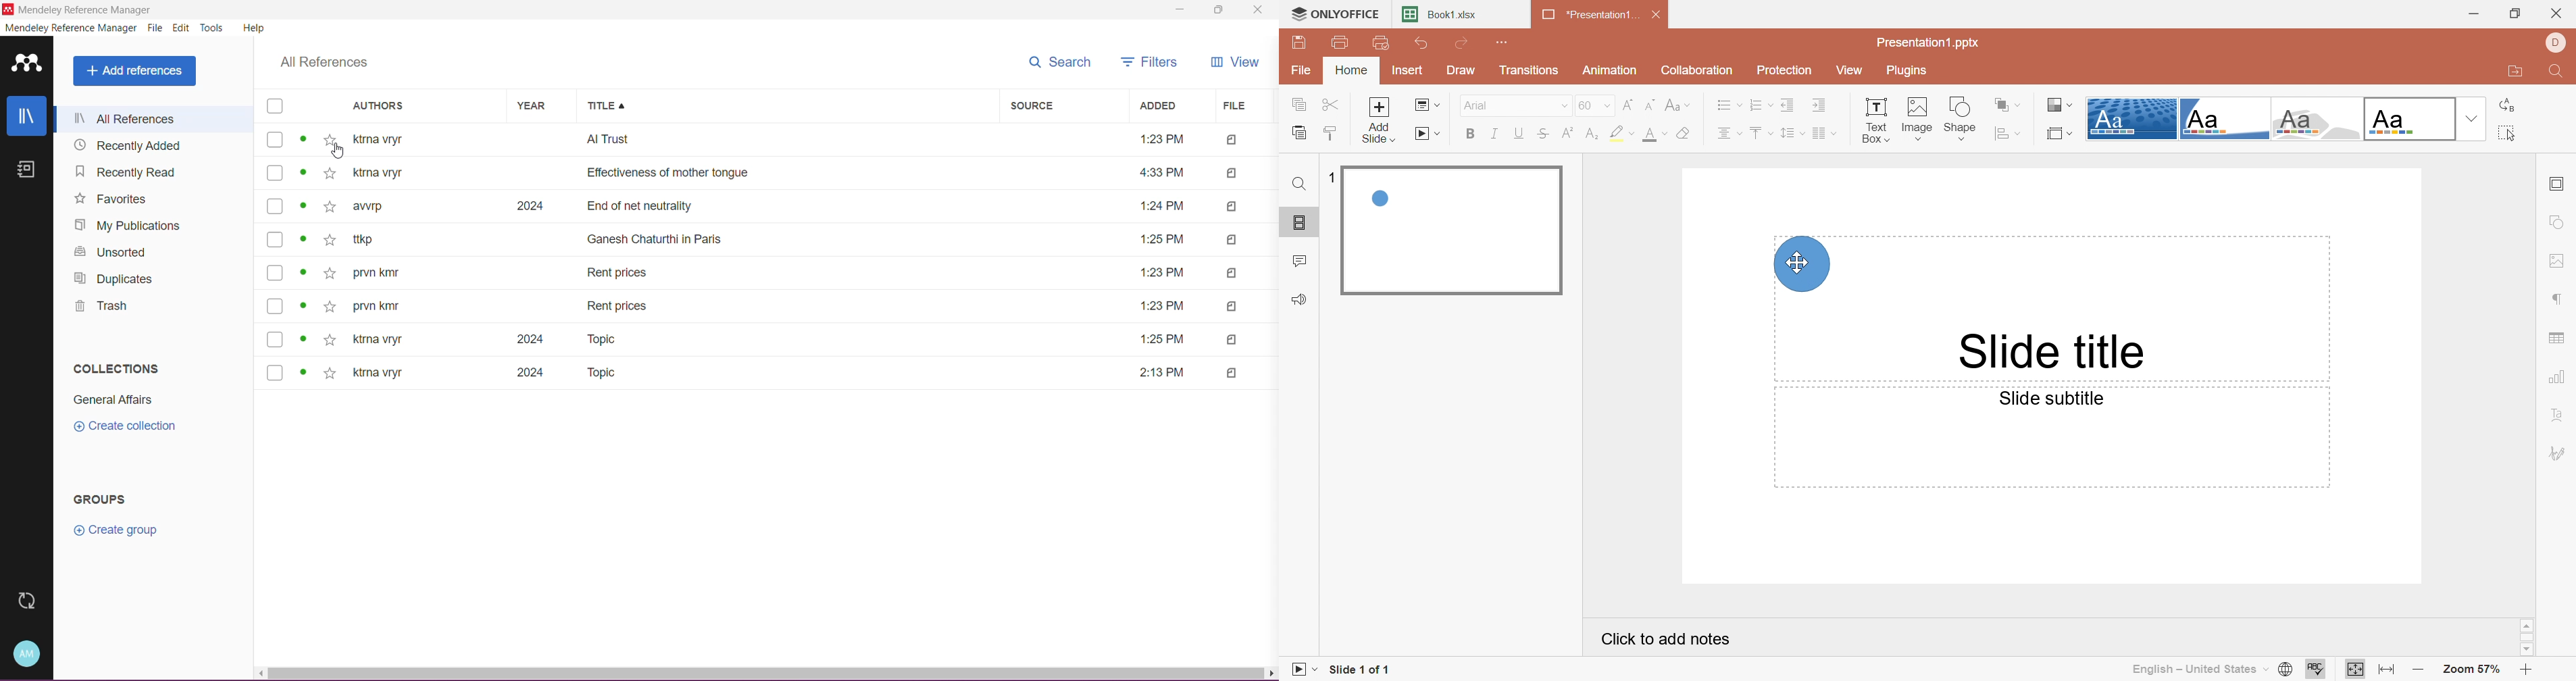  What do you see at coordinates (1729, 133) in the screenshot?
I see `Horizontal align` at bounding box center [1729, 133].